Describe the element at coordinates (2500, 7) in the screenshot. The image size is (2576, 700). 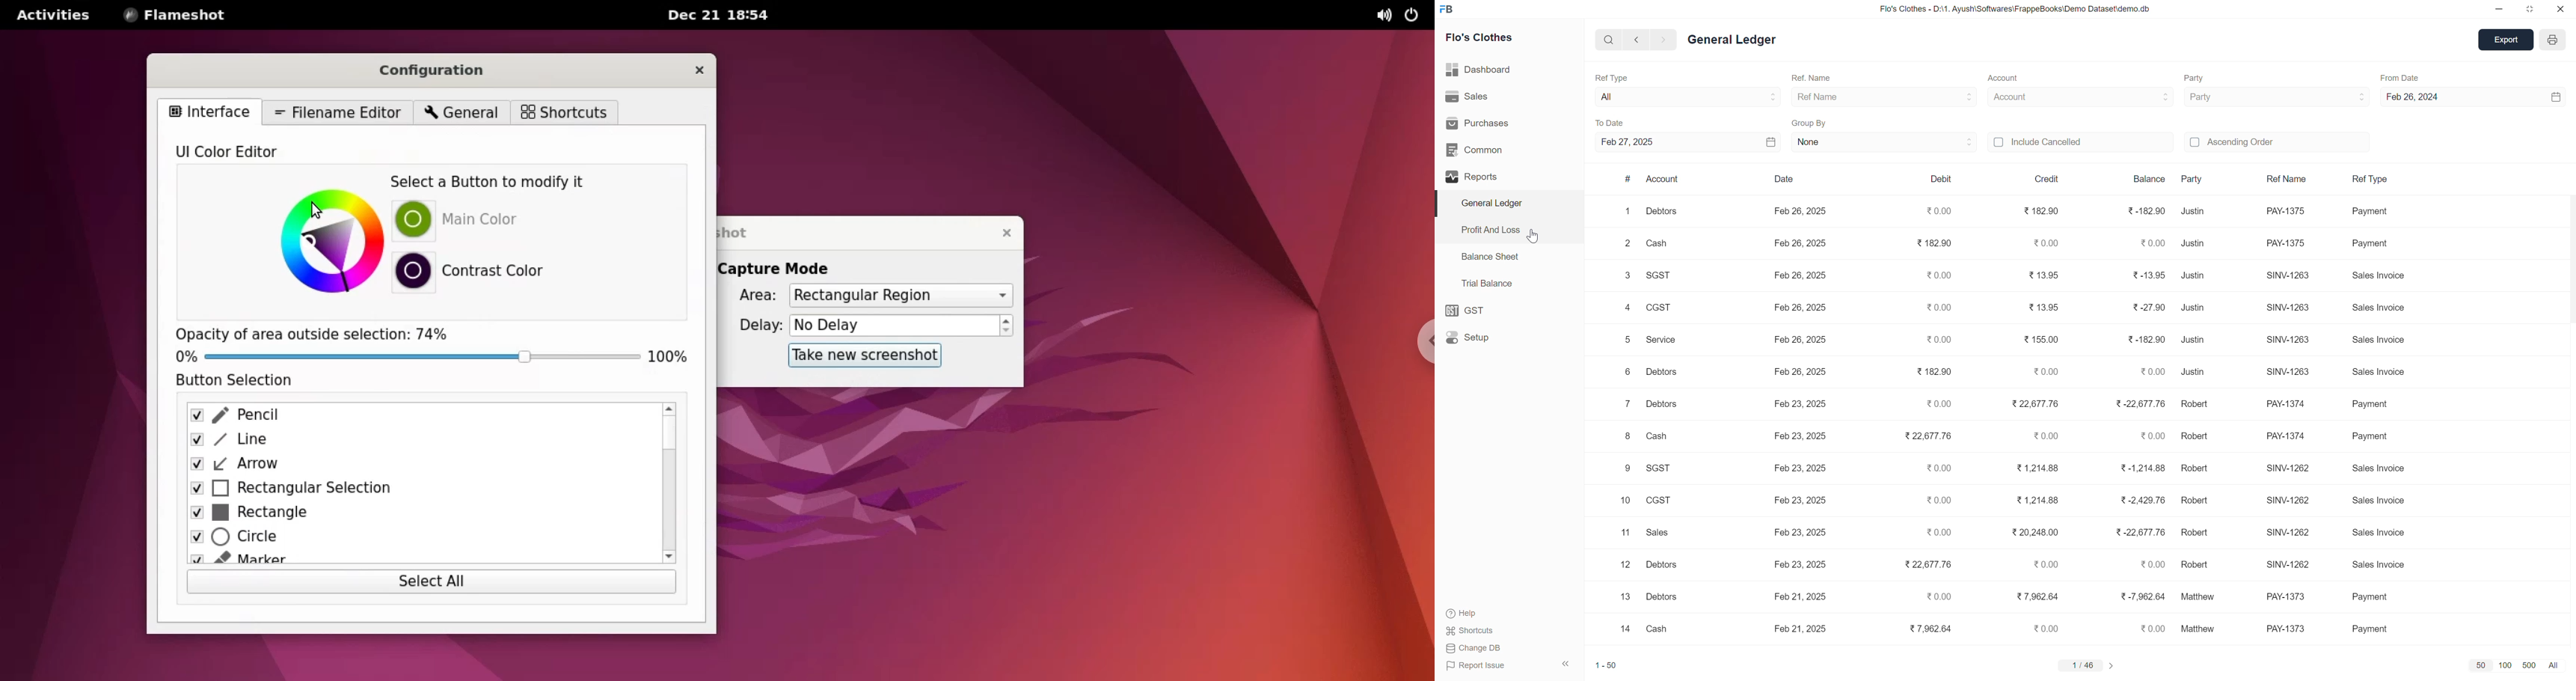
I see `minimize` at that location.